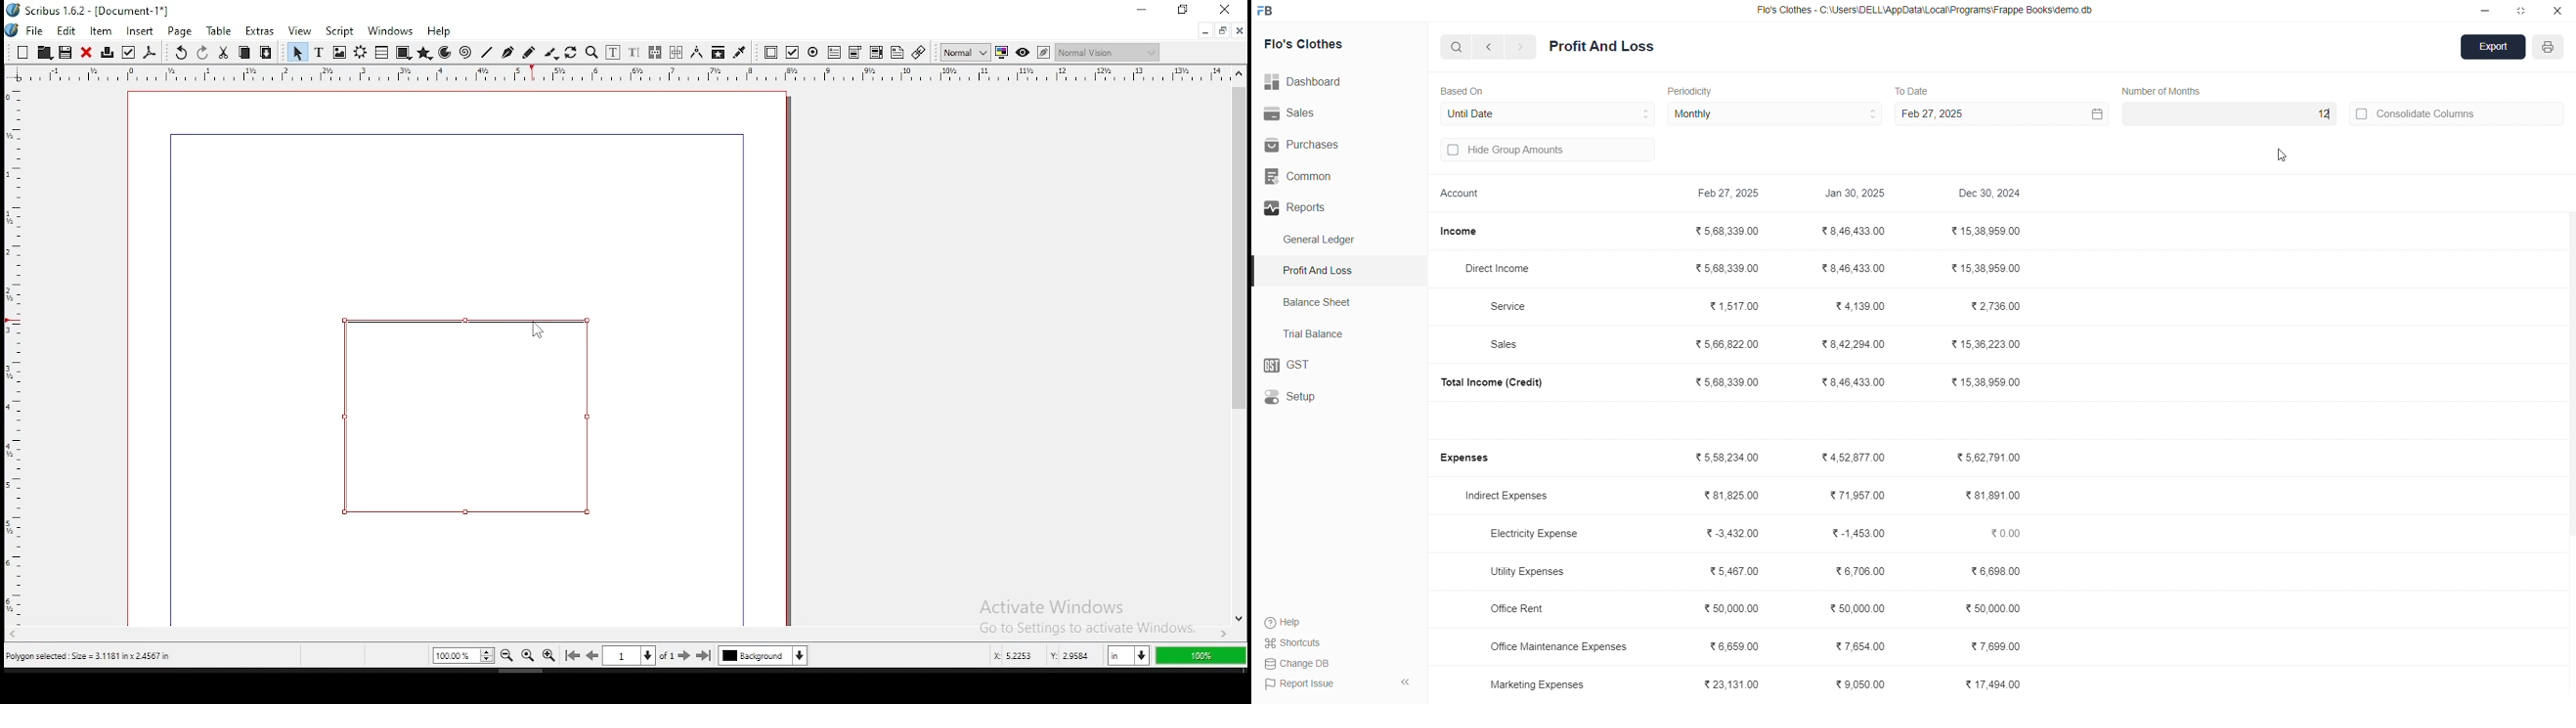  Describe the element at coordinates (1491, 46) in the screenshot. I see `navigate backward` at that location.